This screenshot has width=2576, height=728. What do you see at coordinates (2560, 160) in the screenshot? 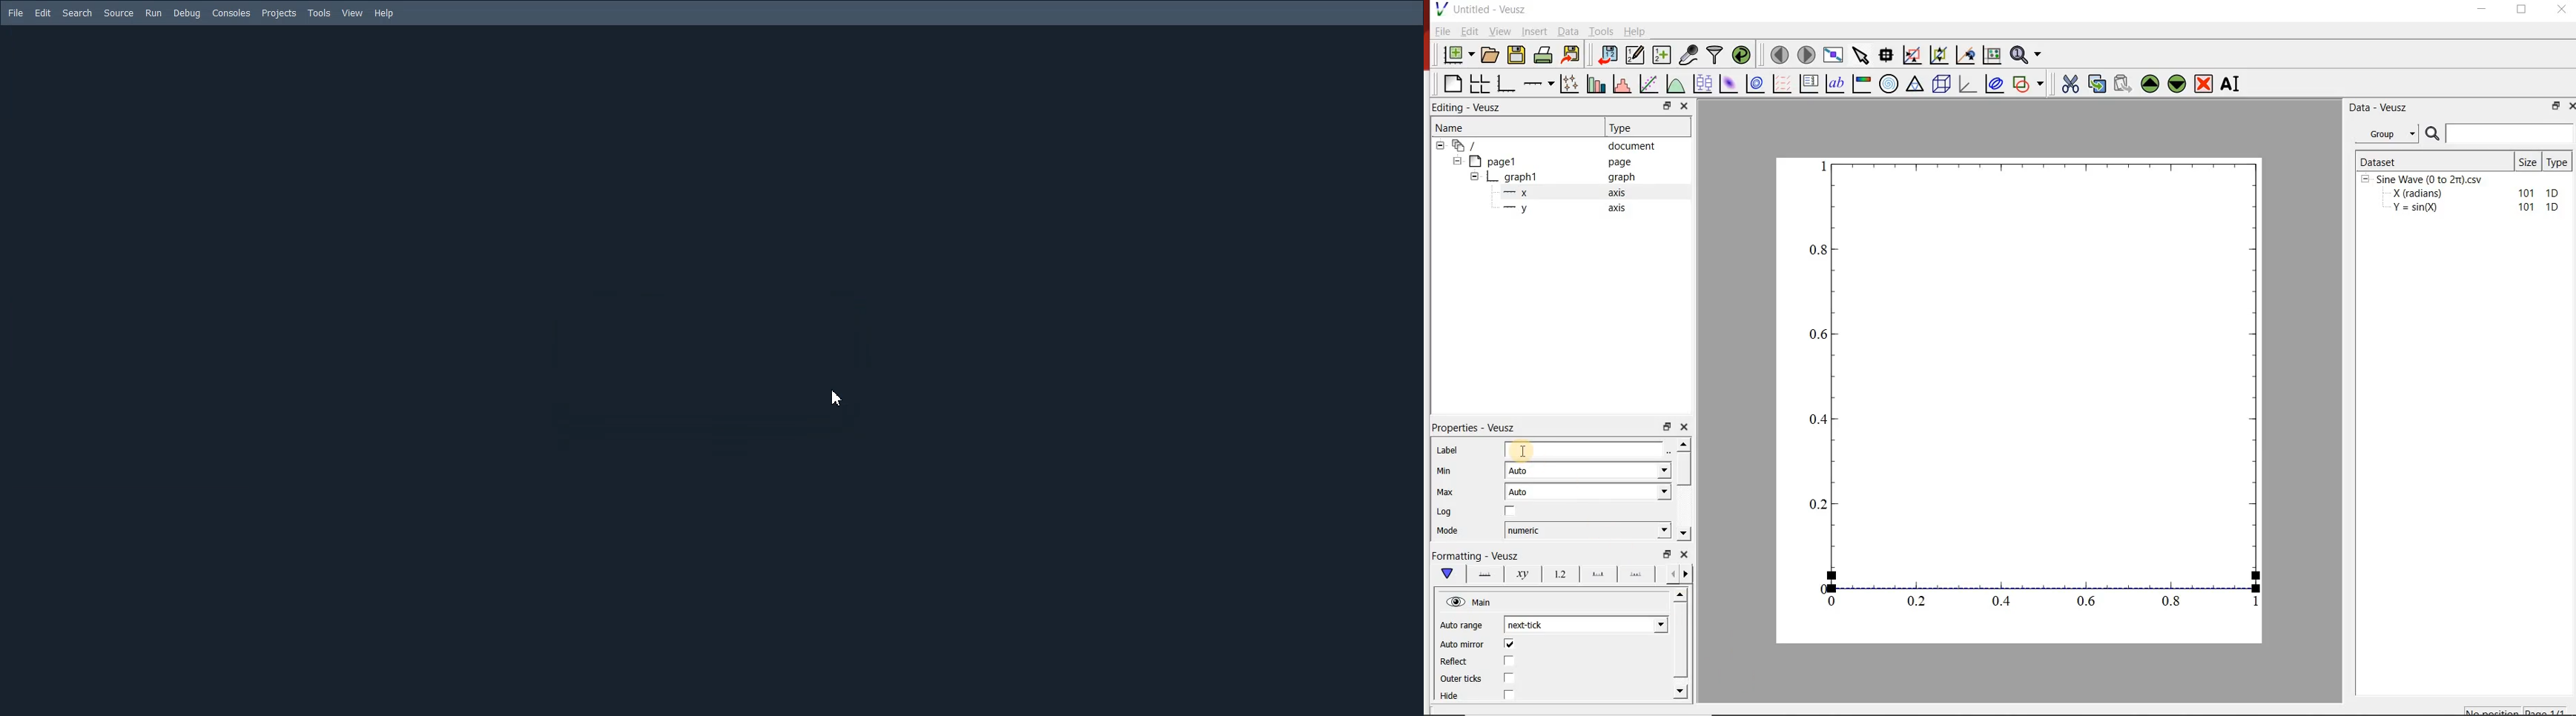
I see `Type` at bounding box center [2560, 160].